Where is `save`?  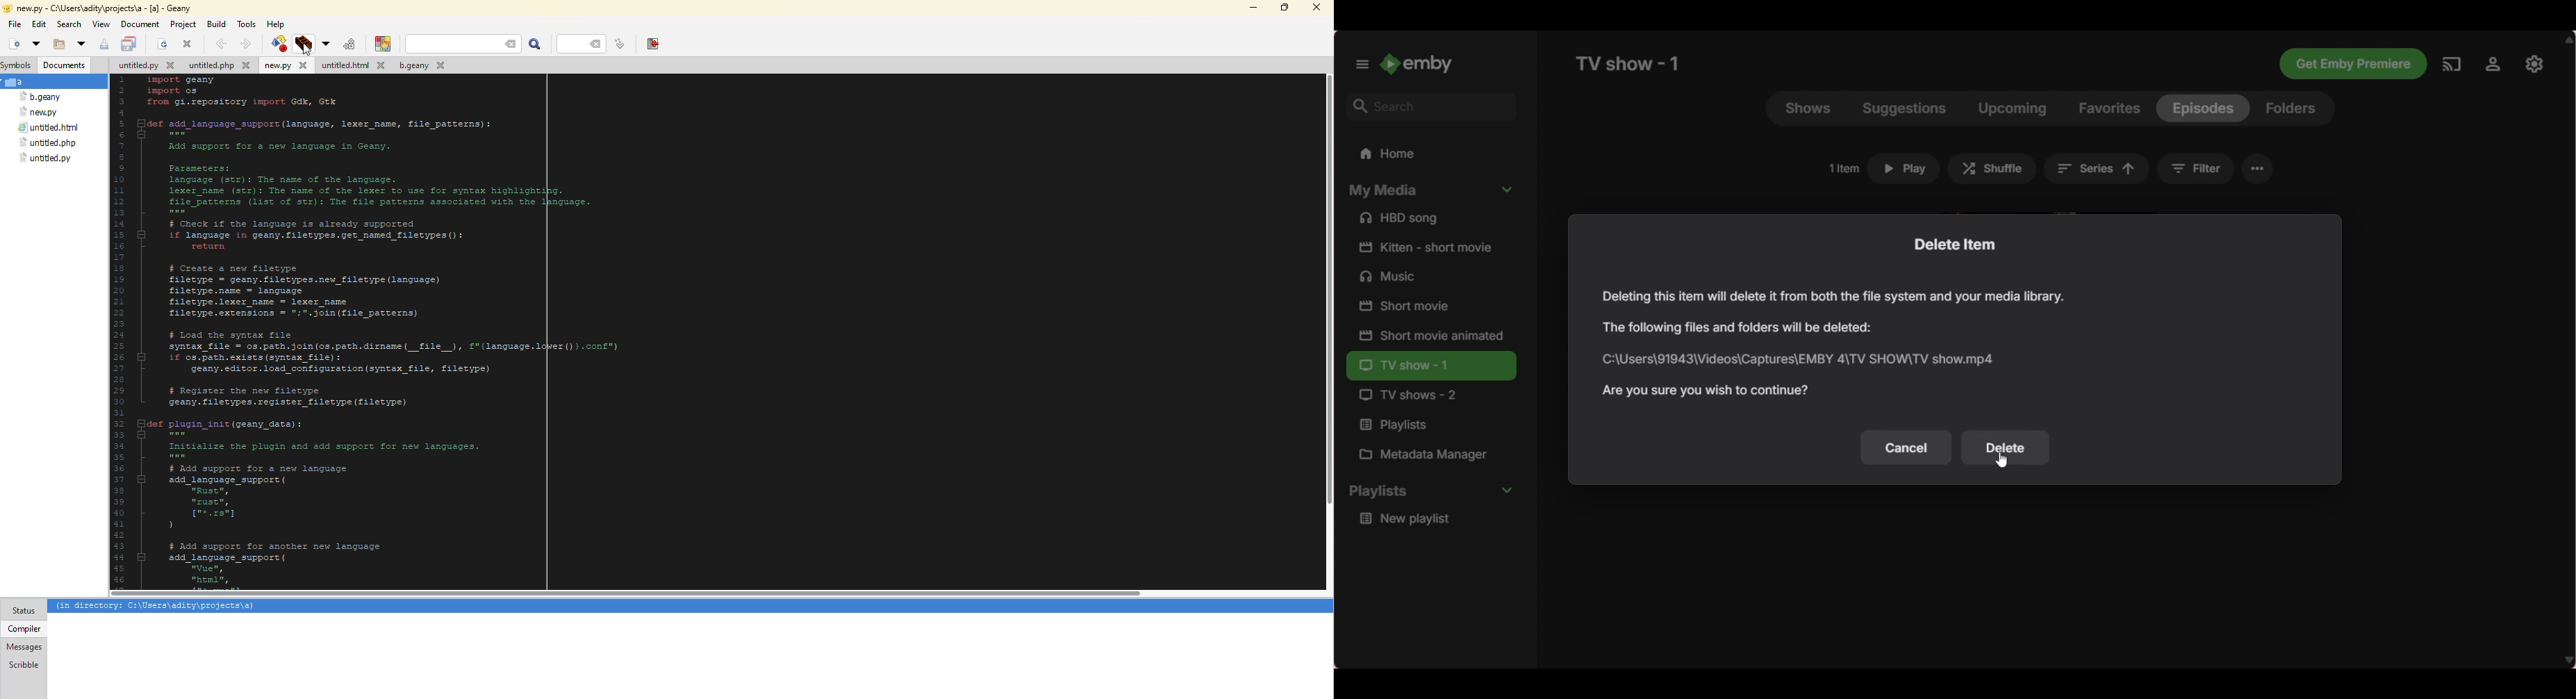 save is located at coordinates (129, 44).